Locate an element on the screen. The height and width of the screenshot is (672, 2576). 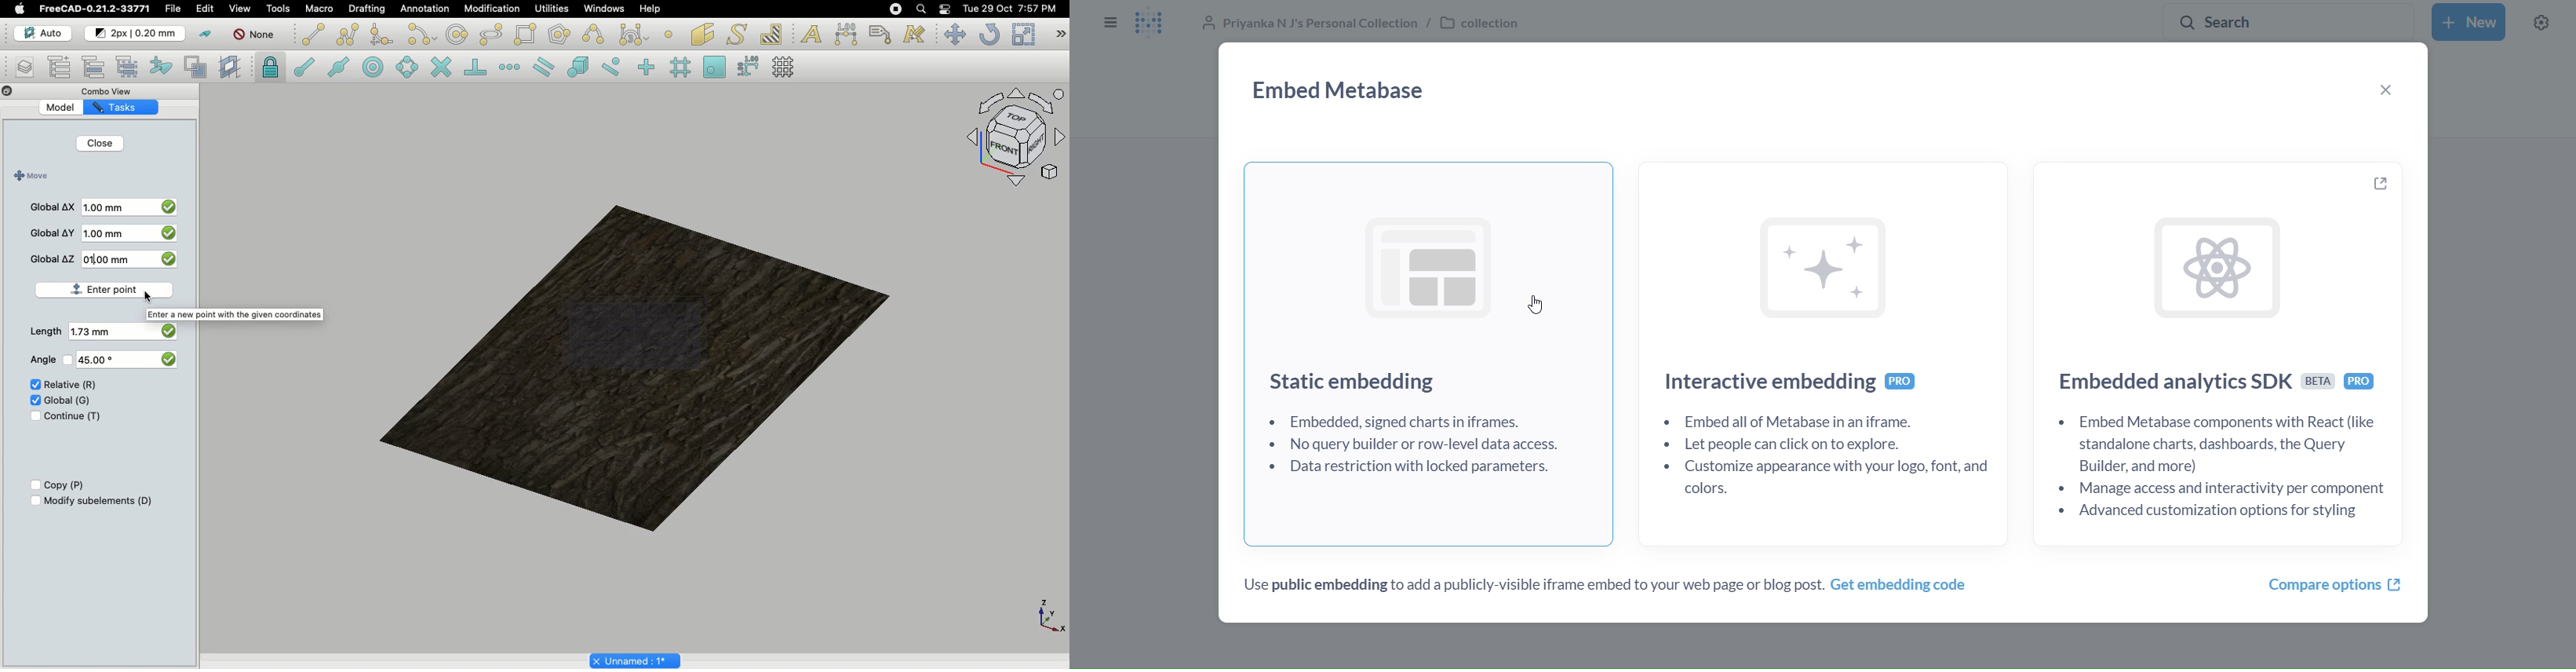
Annotation is located at coordinates (425, 8).